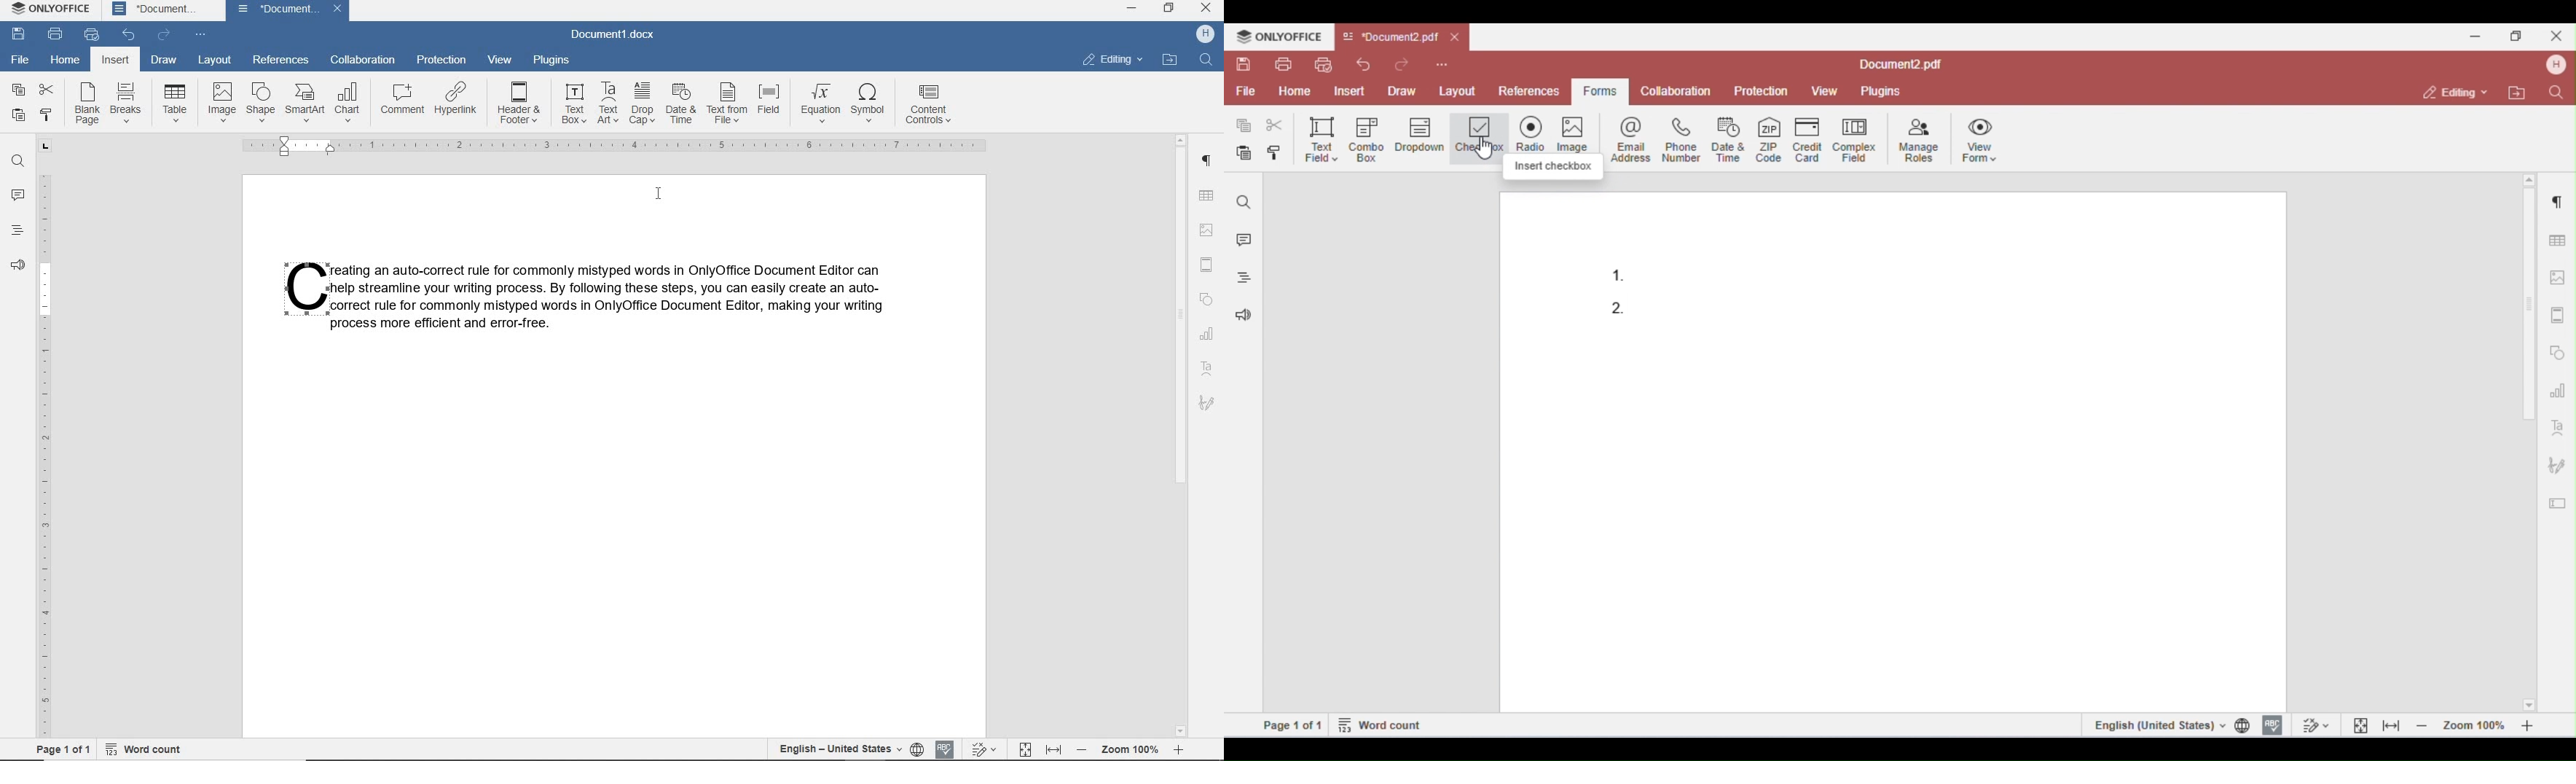 The height and width of the screenshot is (784, 2576). What do you see at coordinates (839, 749) in the screenshot?
I see `text language` at bounding box center [839, 749].